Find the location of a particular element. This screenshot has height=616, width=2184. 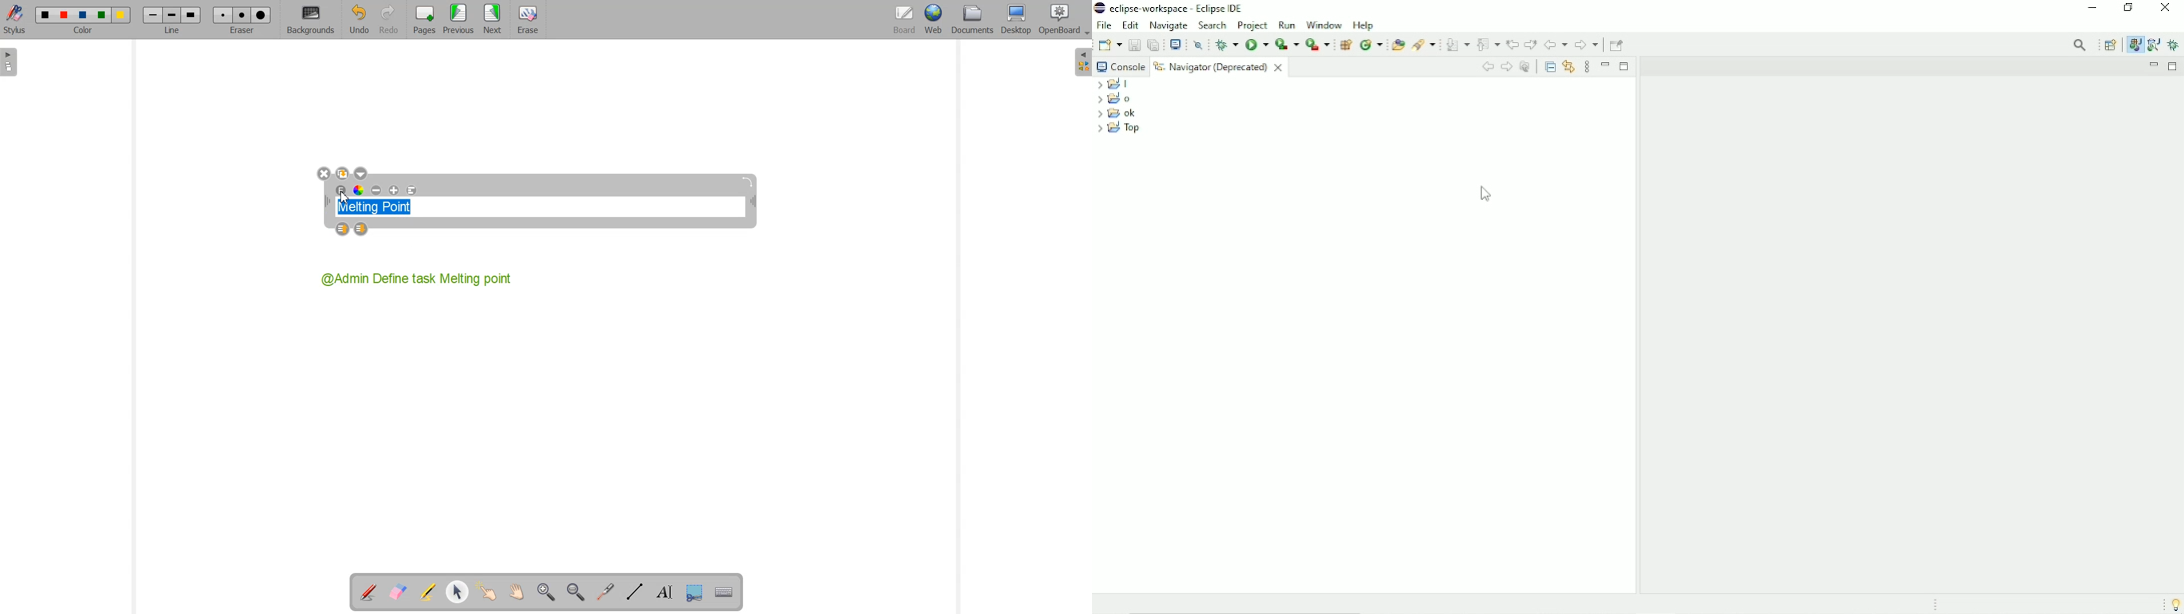

Up is located at coordinates (1525, 66).